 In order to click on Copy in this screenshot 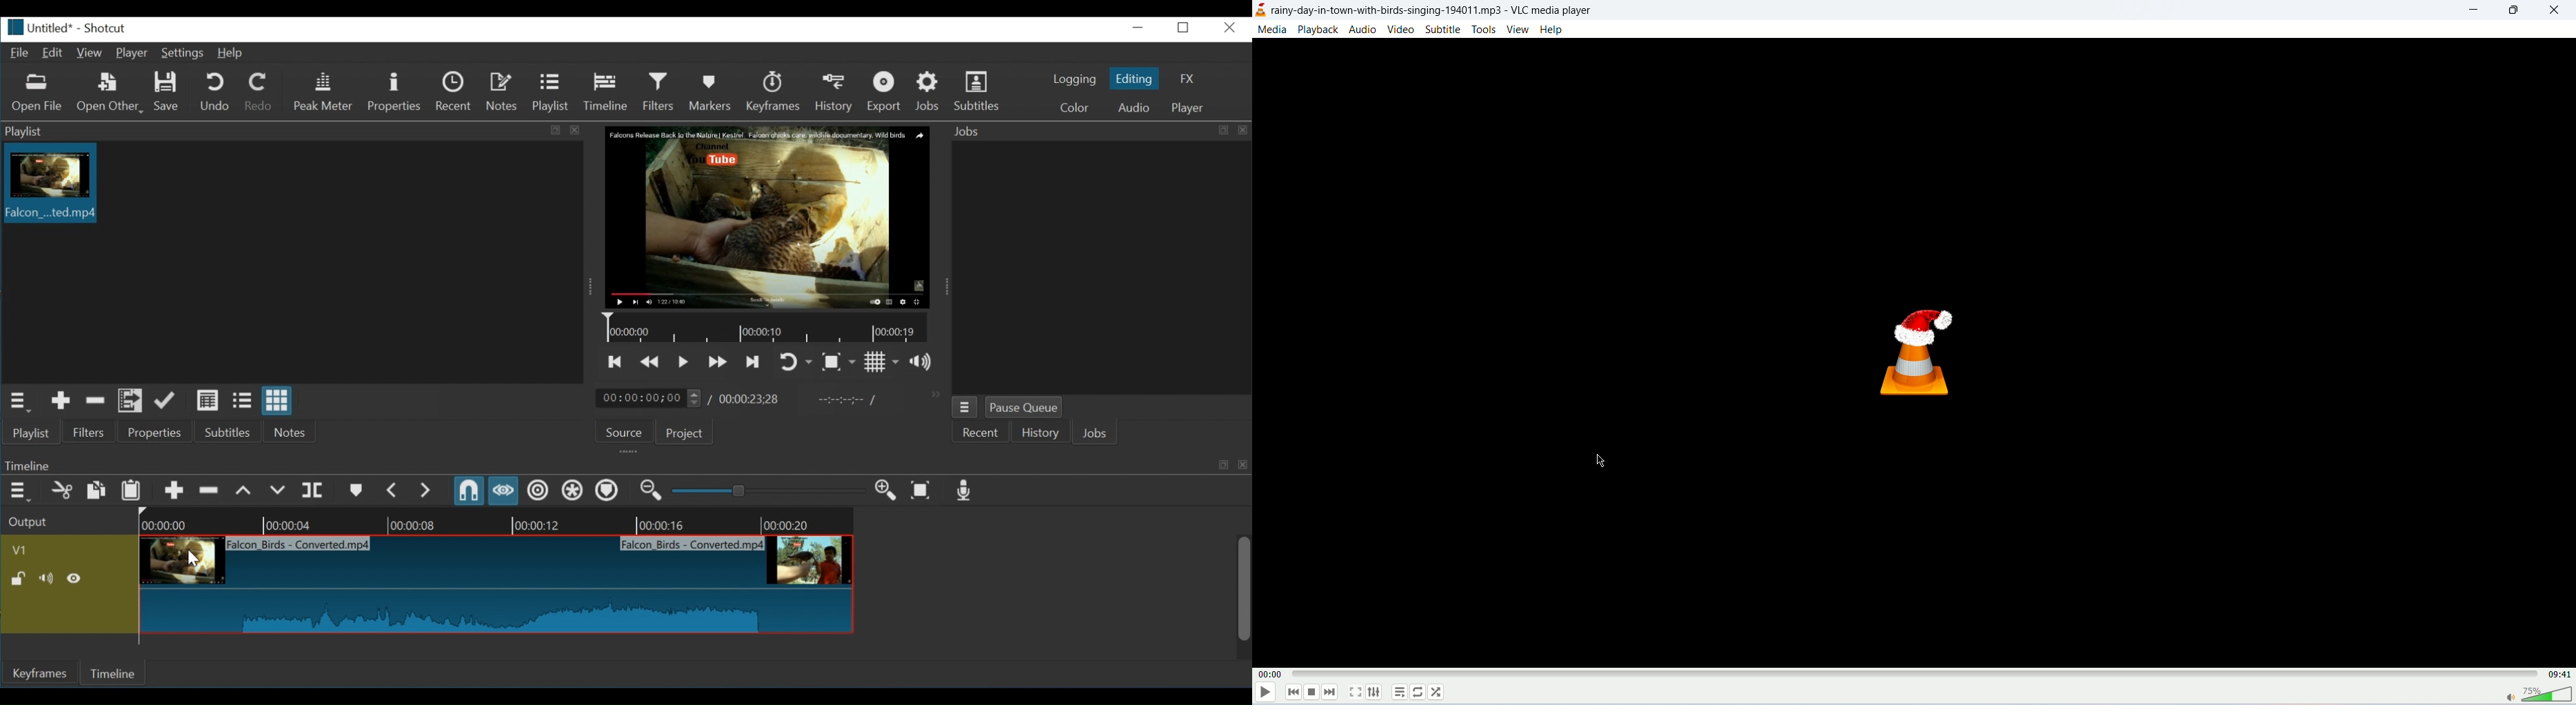, I will do `click(97, 491)`.